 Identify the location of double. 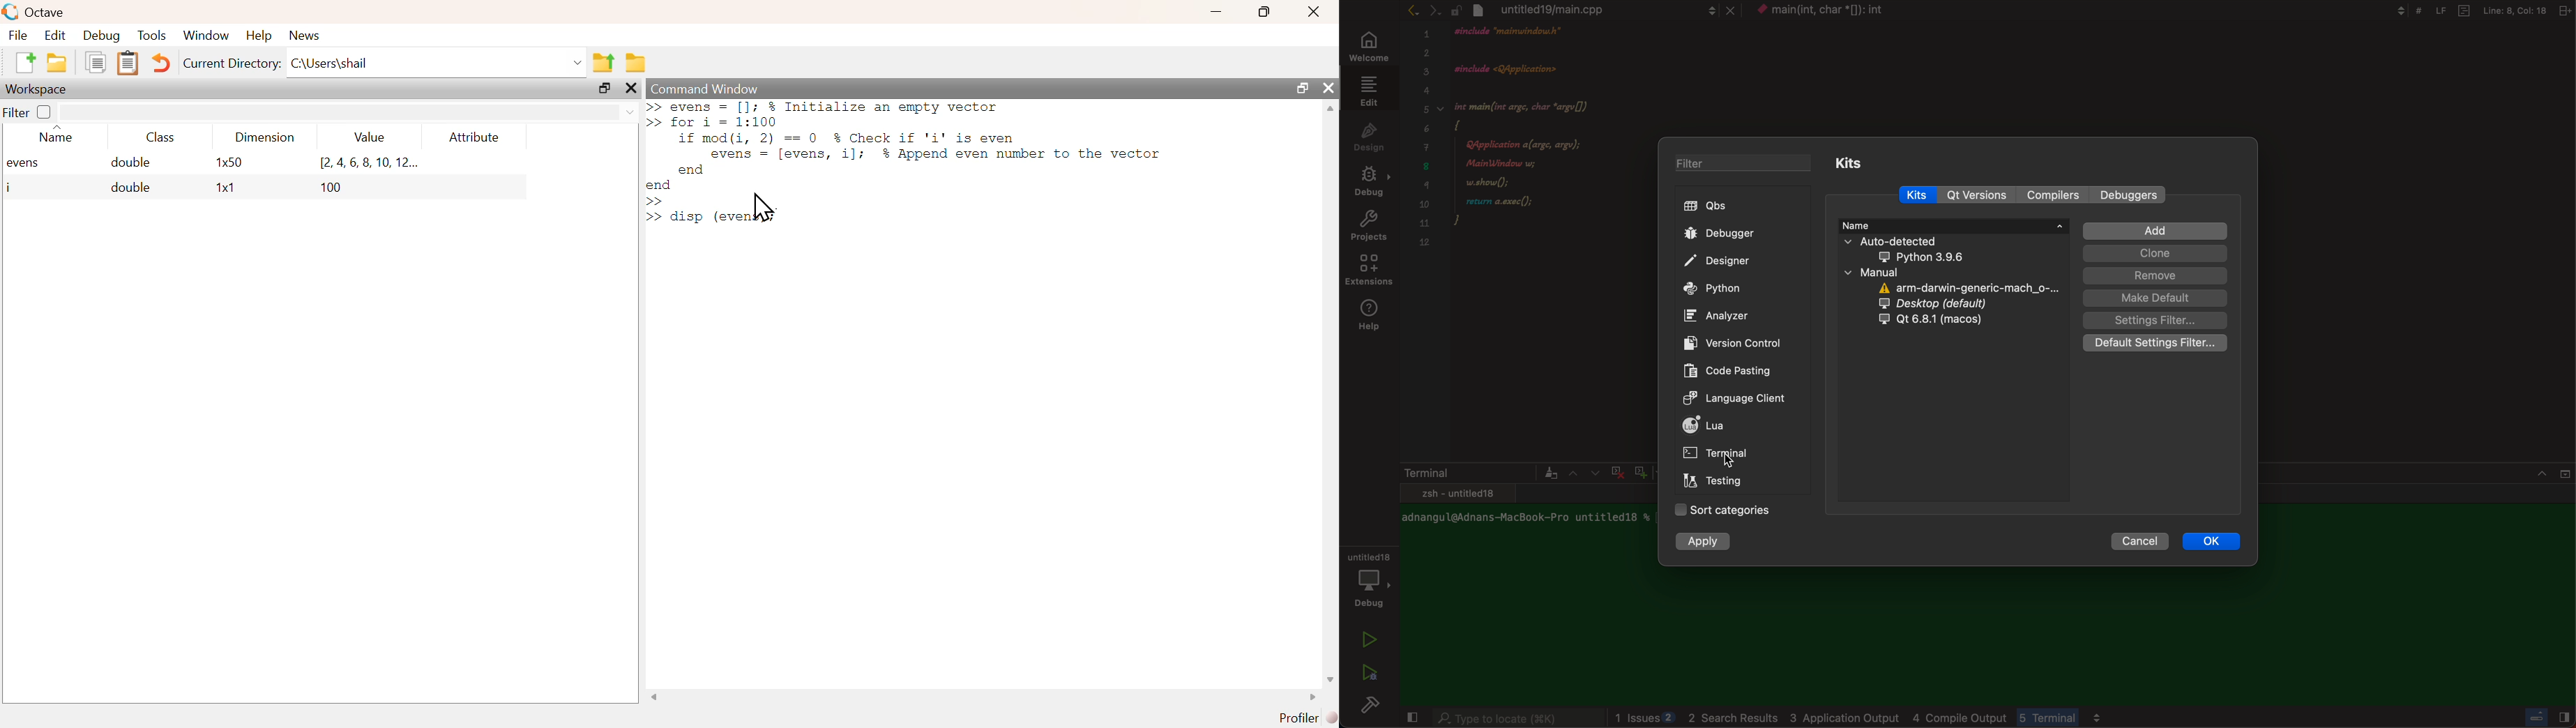
(135, 163).